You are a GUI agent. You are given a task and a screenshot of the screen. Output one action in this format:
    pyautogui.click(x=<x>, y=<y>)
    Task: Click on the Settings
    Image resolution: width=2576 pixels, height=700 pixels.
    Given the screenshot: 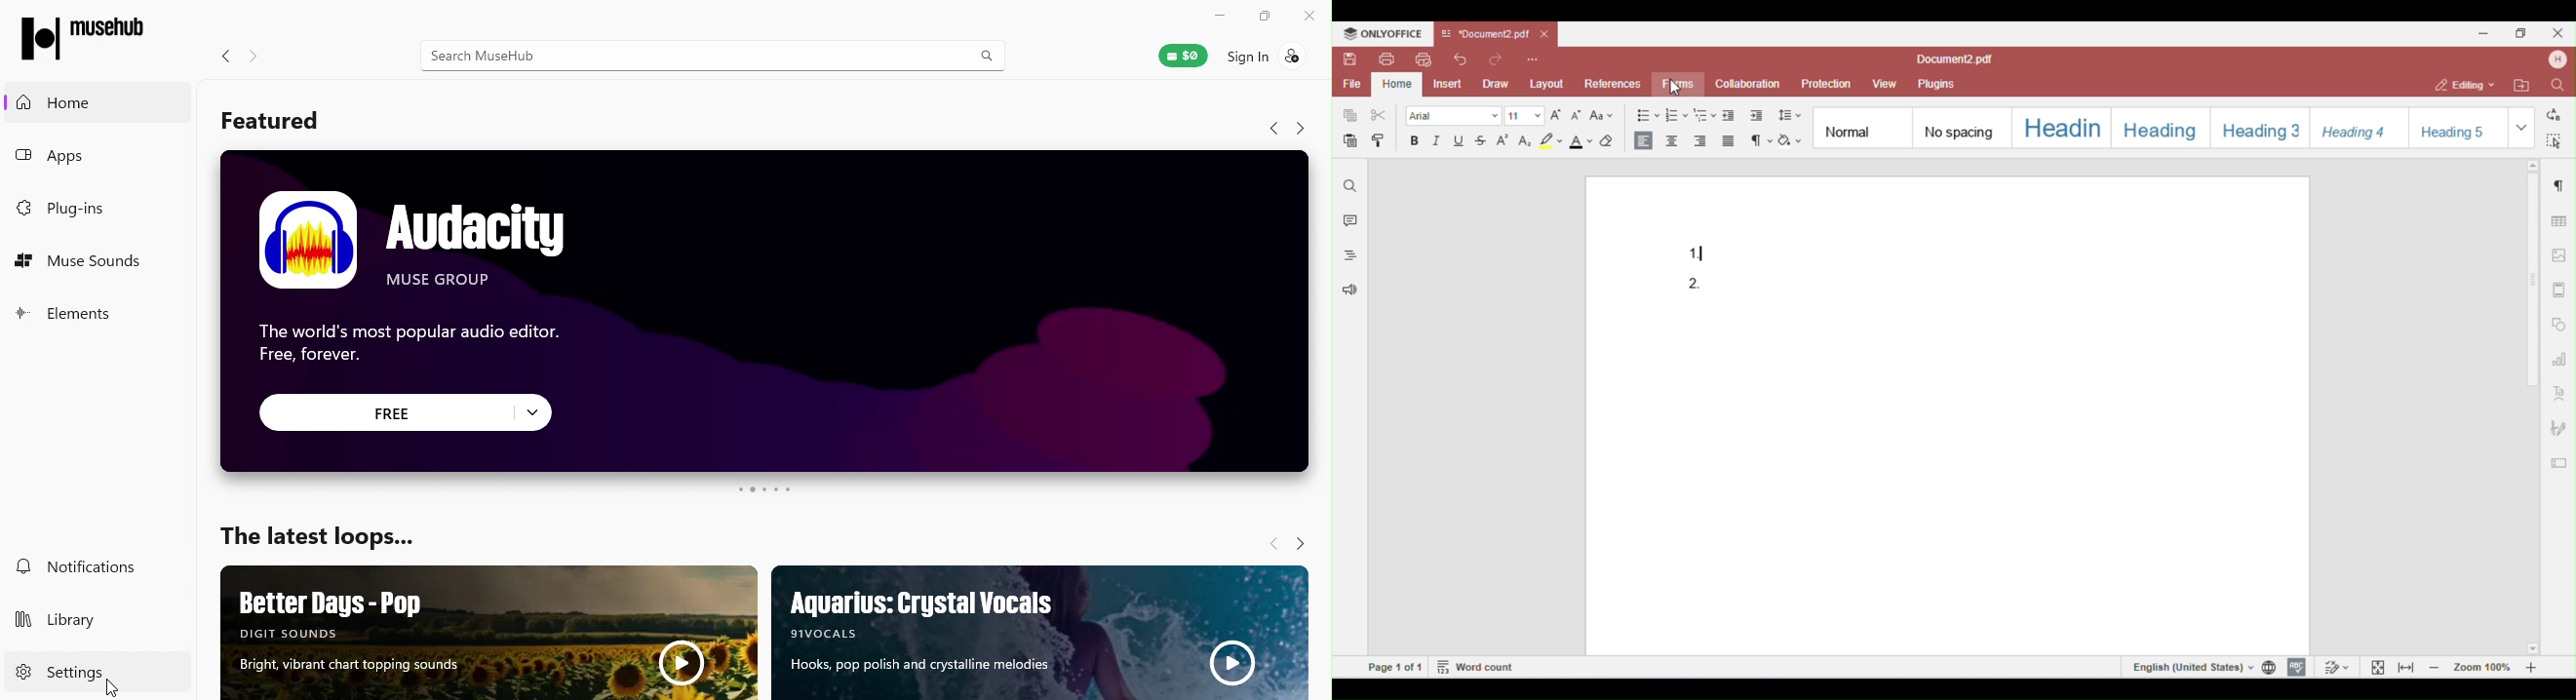 What is the action you would take?
    pyautogui.click(x=56, y=673)
    